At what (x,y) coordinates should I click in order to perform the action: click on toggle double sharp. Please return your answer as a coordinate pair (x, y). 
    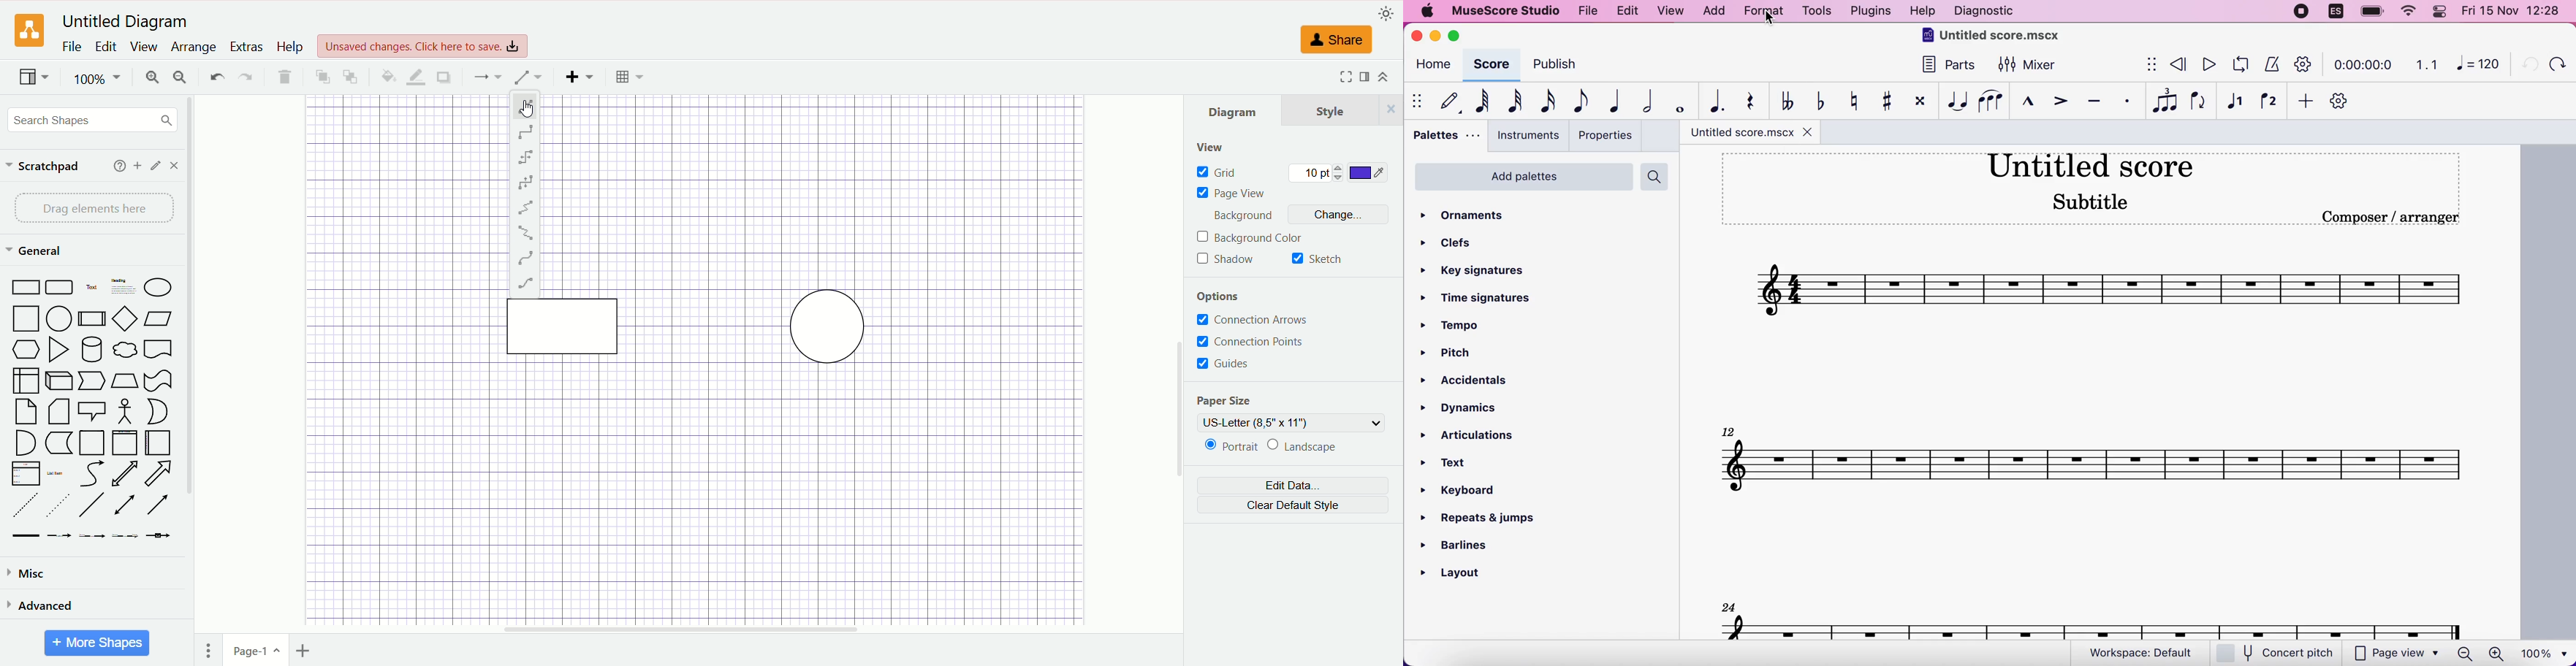
    Looking at the image, I should click on (1919, 103).